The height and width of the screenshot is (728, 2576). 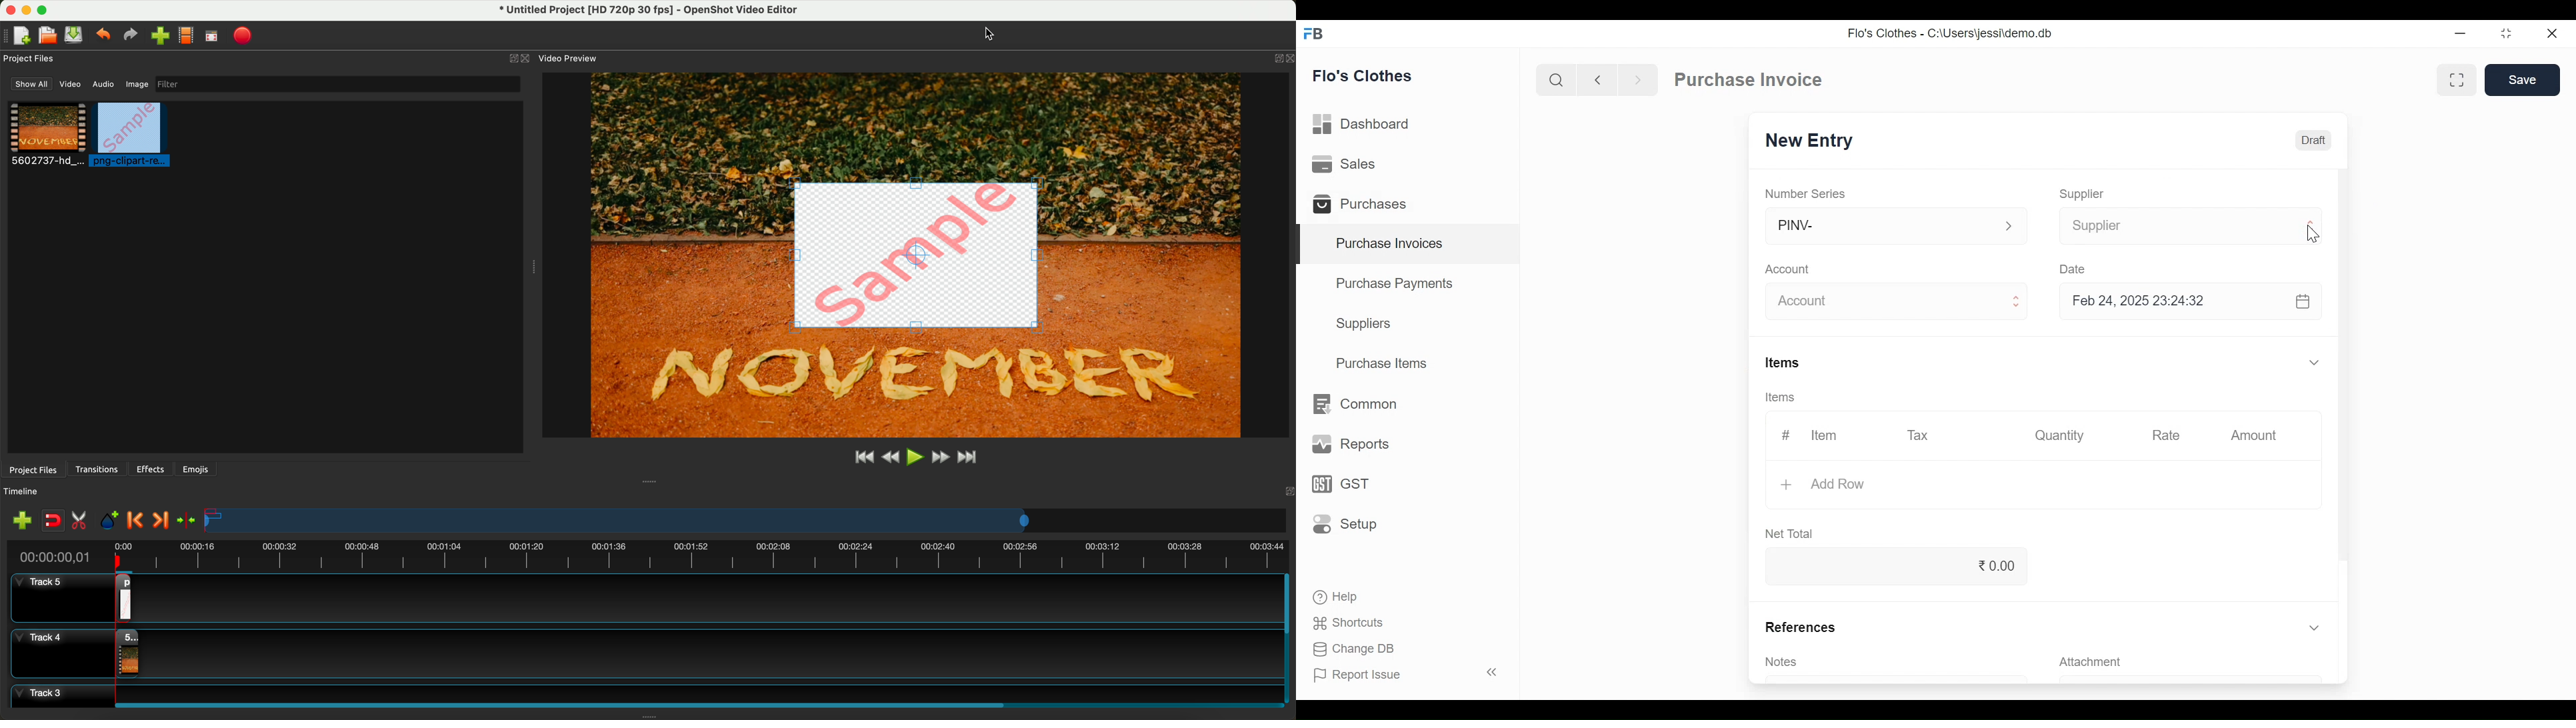 I want to click on close program, so click(x=8, y=9).